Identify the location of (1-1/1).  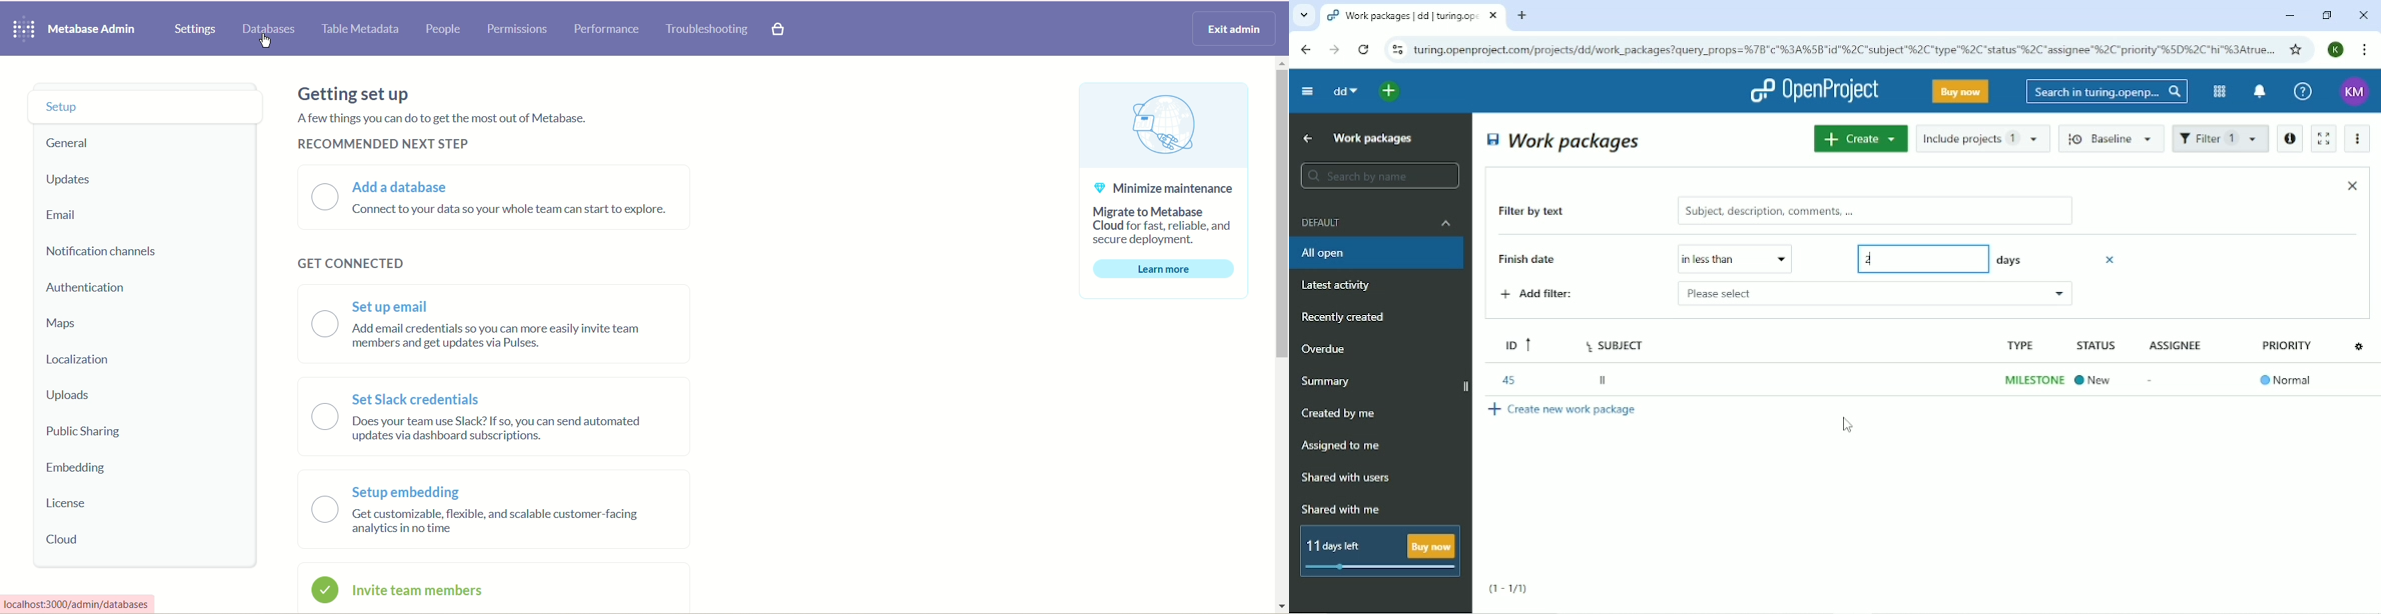
(1509, 587).